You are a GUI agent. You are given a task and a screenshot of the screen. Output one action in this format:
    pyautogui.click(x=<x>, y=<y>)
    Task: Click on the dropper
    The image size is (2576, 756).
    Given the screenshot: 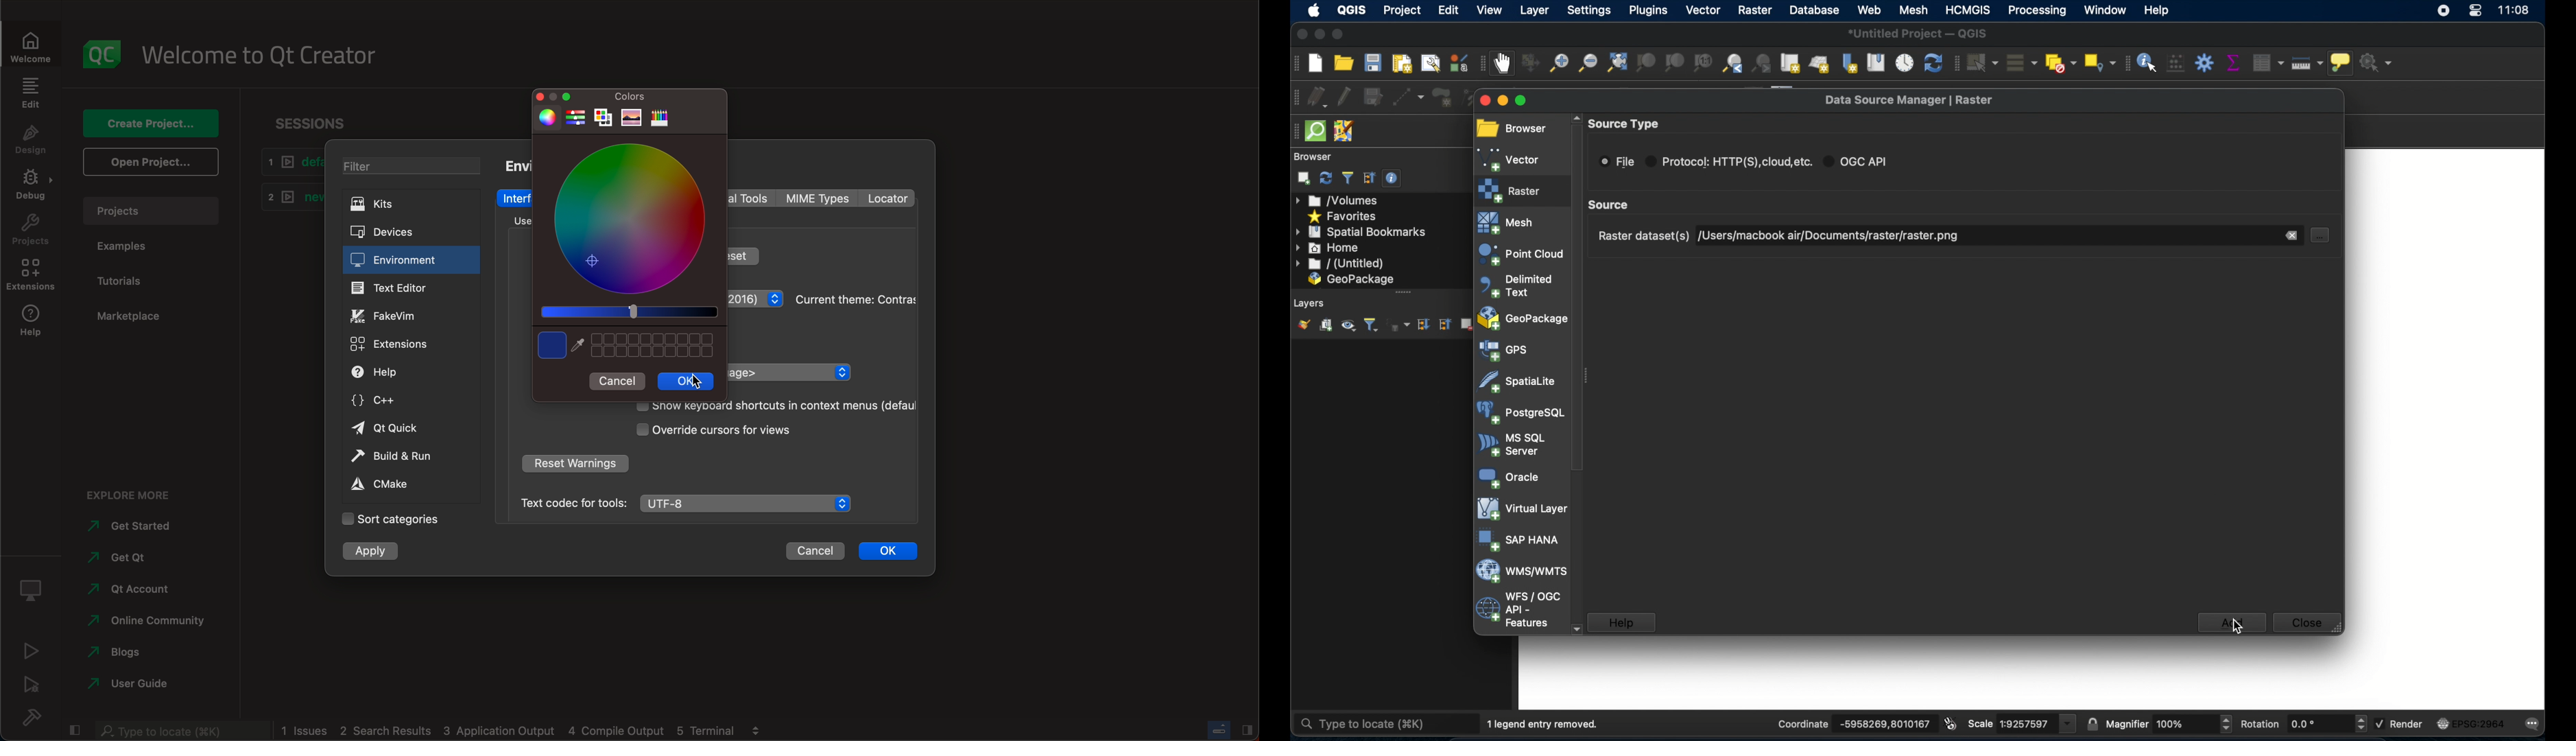 What is the action you would take?
    pyautogui.click(x=579, y=346)
    